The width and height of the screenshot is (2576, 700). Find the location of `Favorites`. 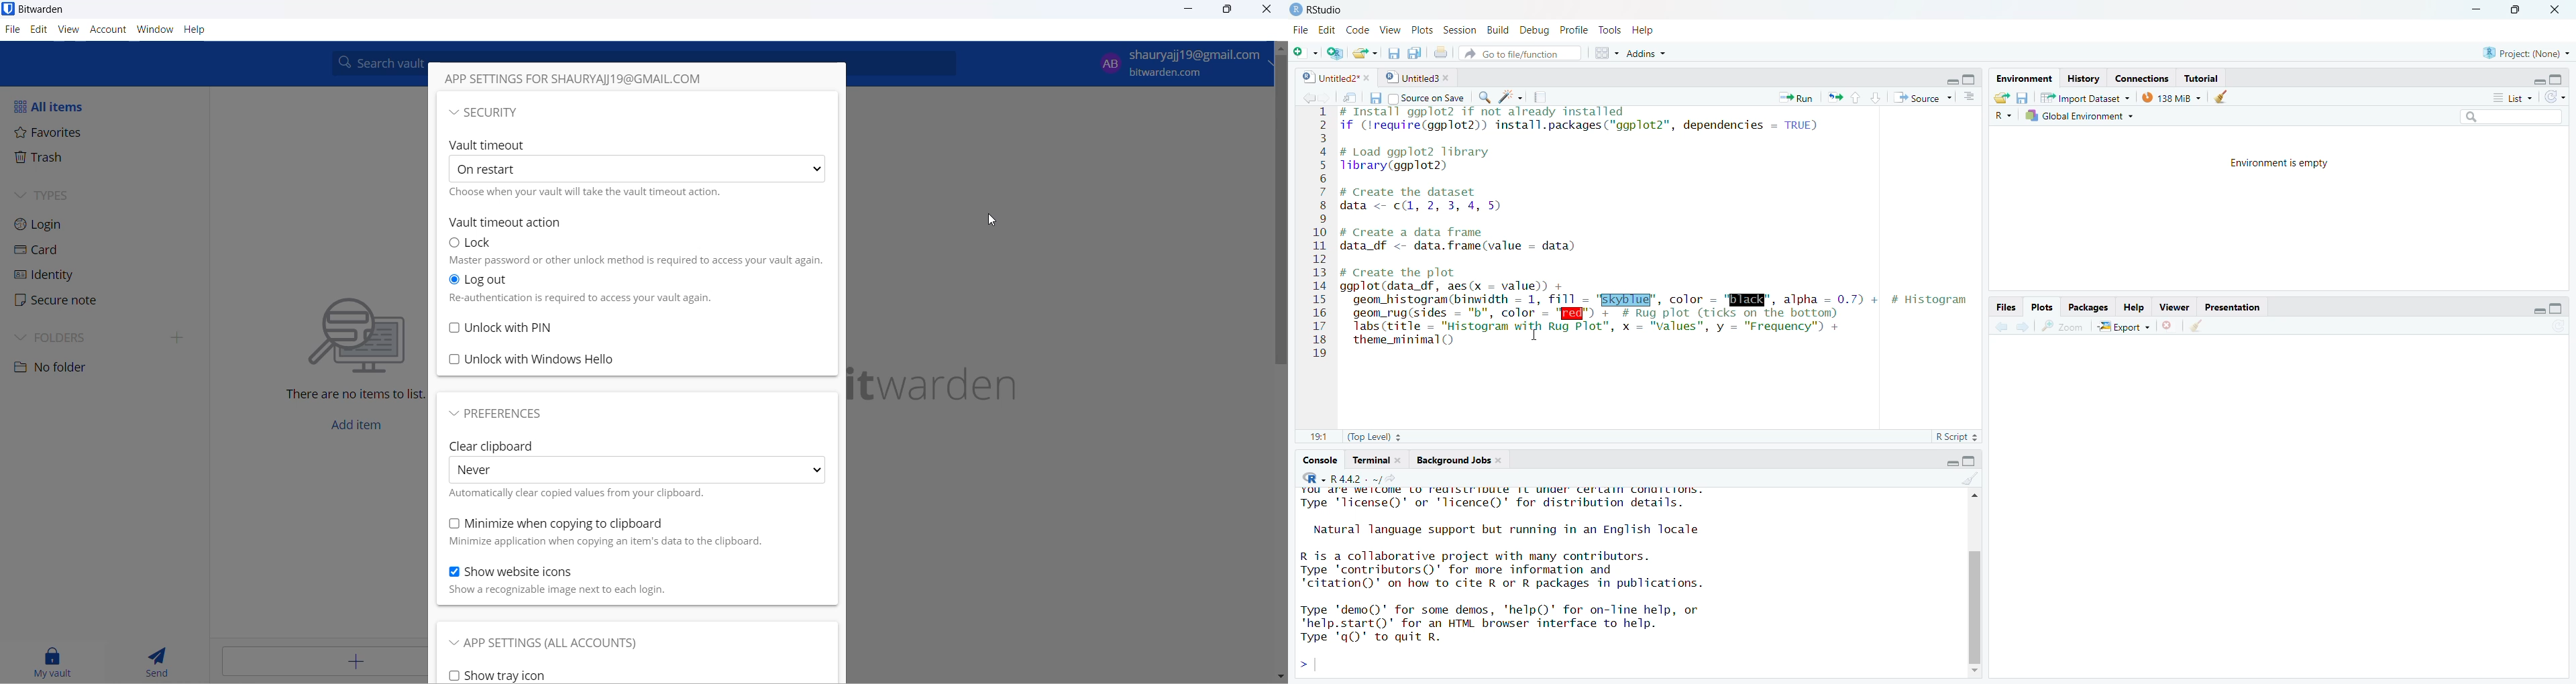

Favorites is located at coordinates (53, 133).